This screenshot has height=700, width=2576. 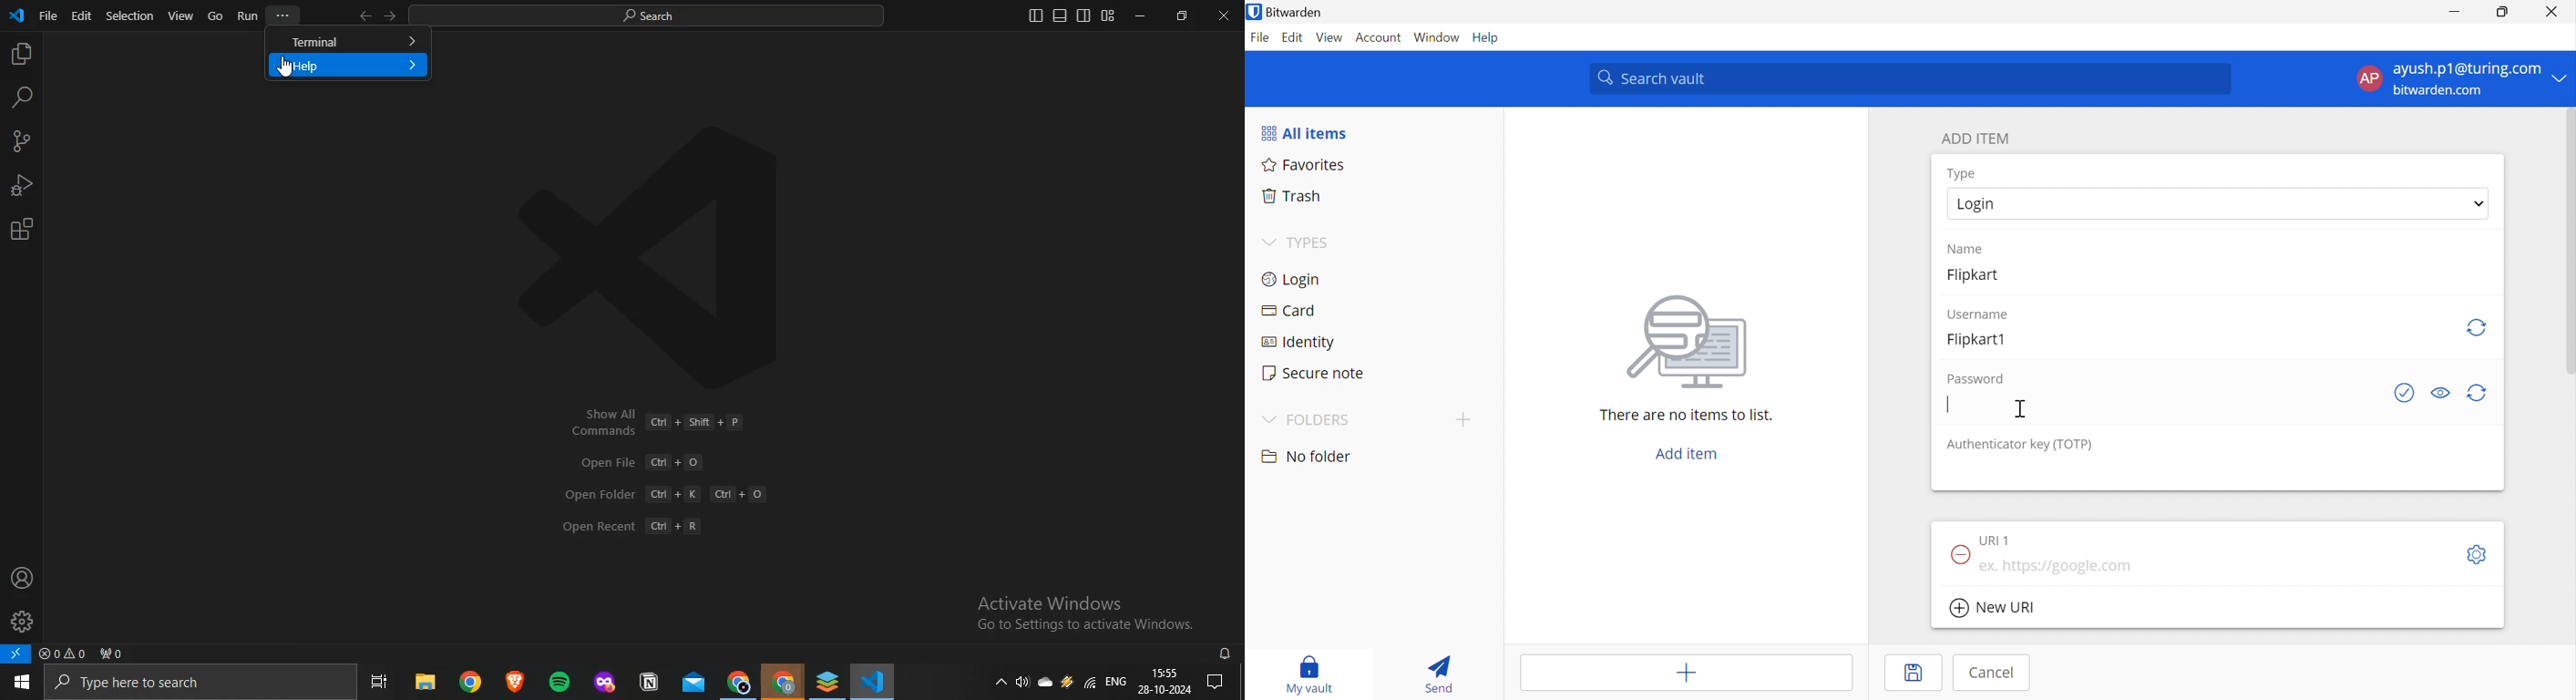 I want to click on Typing Cursor, so click(x=1949, y=403).